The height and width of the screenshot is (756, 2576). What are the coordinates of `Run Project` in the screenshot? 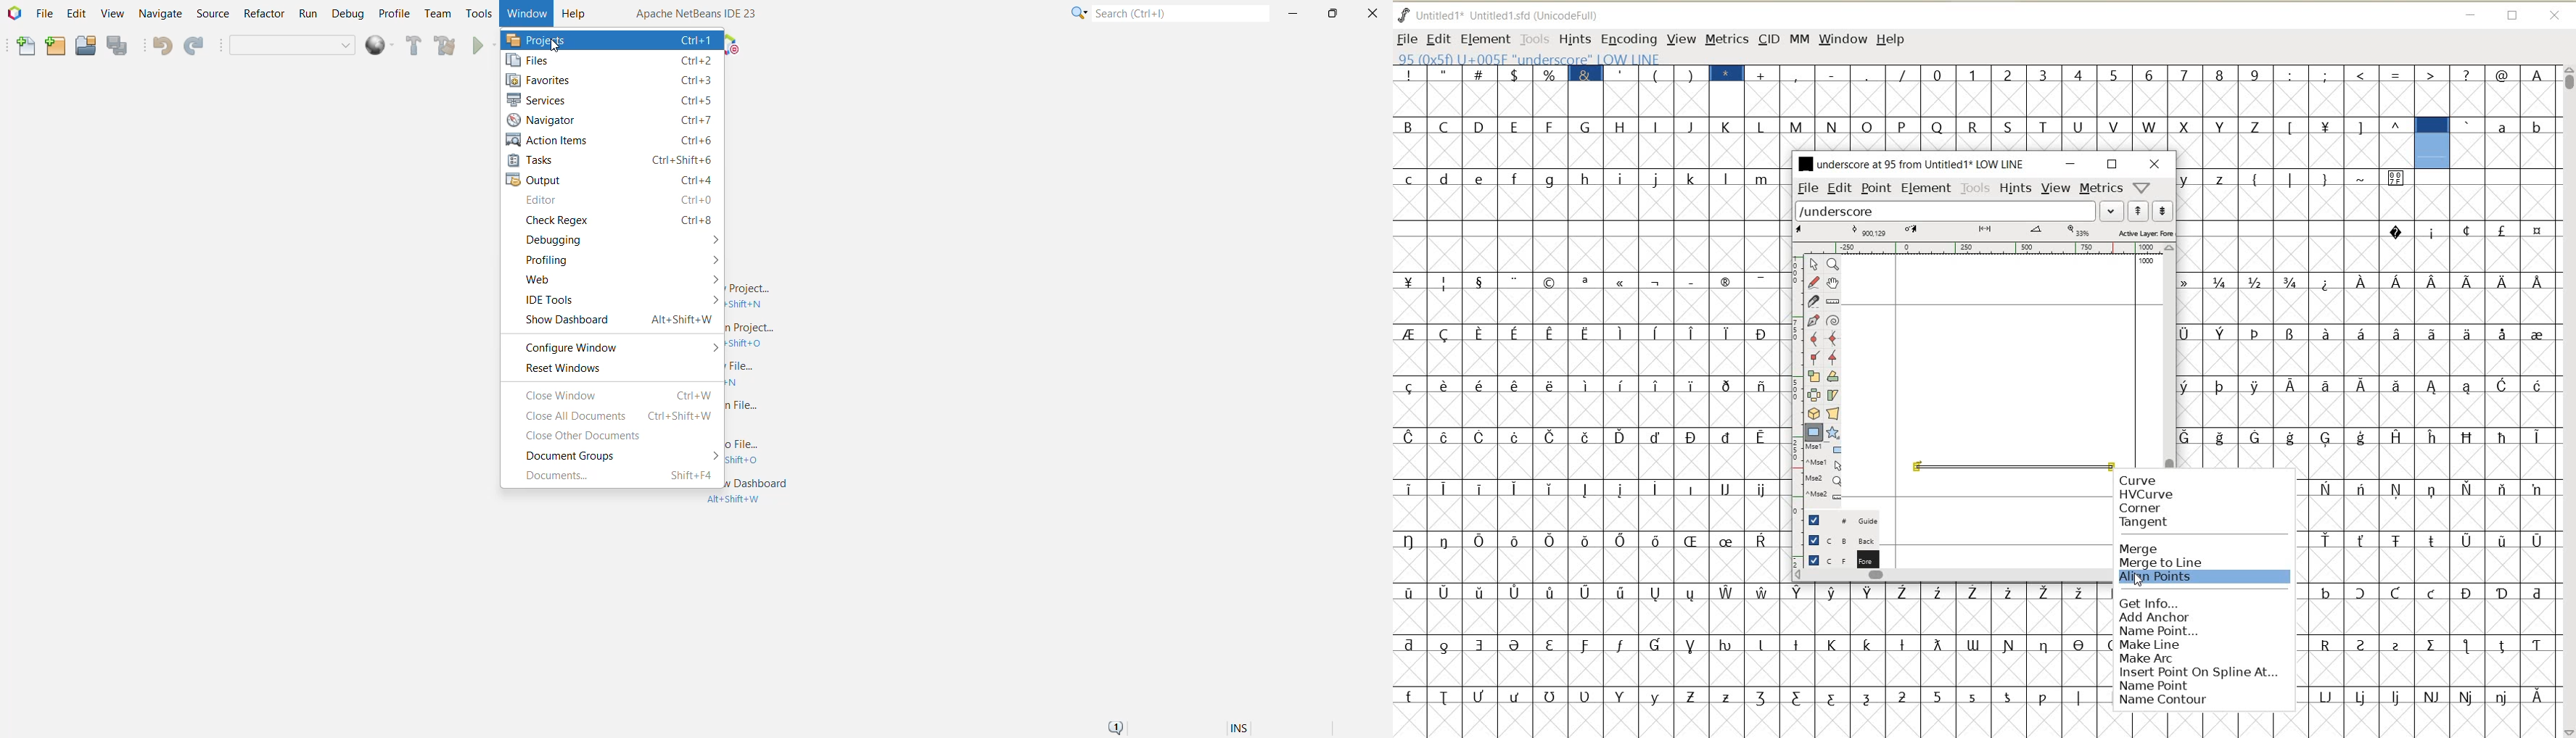 It's located at (478, 46).